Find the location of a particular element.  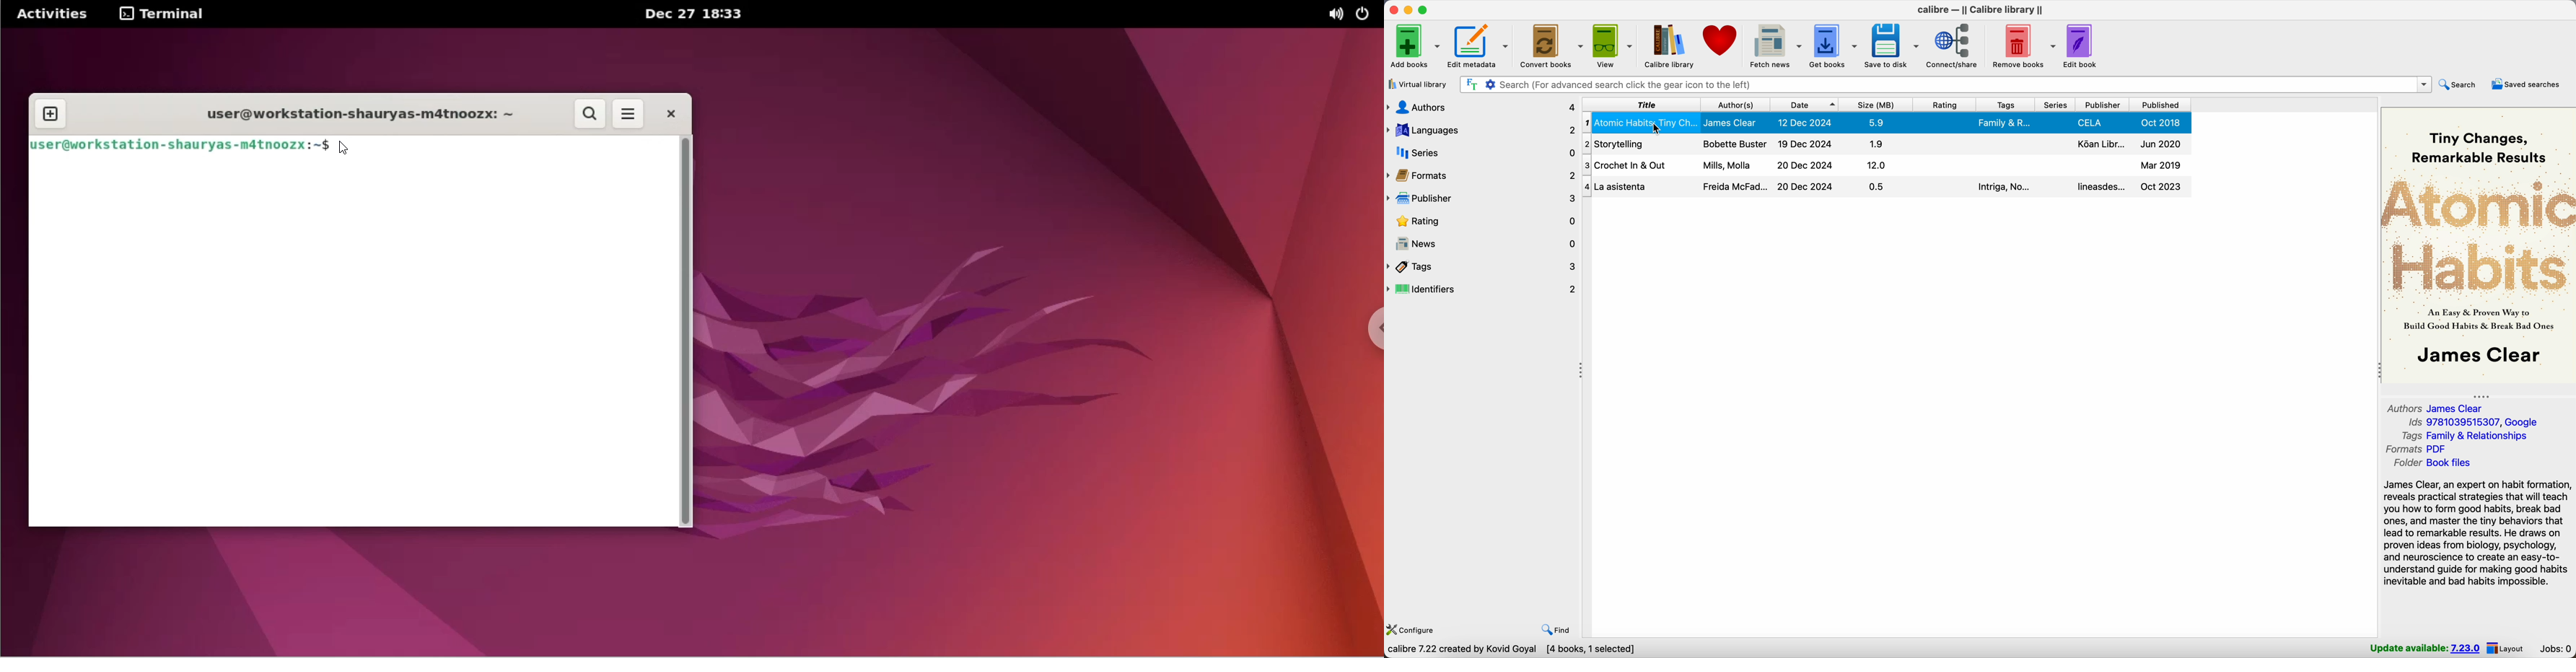

folder is located at coordinates (2432, 464).